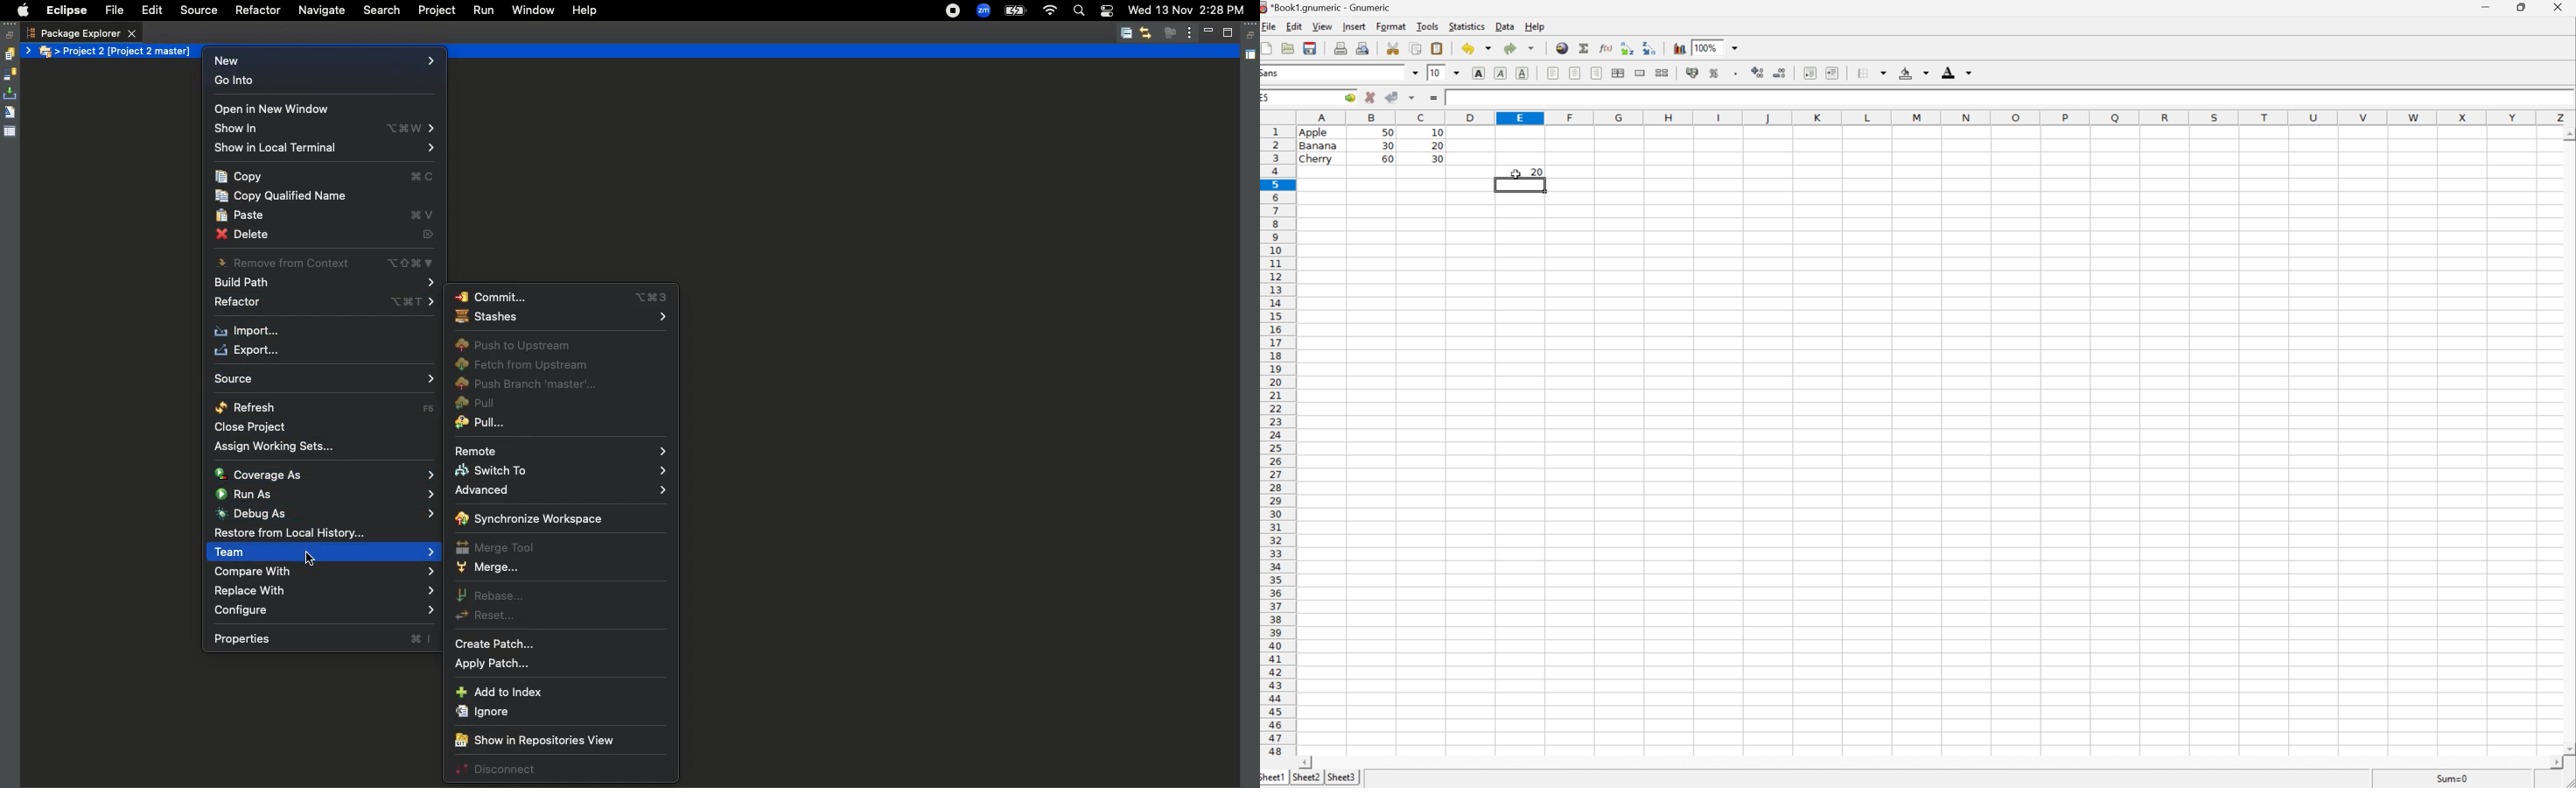 The height and width of the screenshot is (812, 2576). I want to click on Properties, so click(324, 639).